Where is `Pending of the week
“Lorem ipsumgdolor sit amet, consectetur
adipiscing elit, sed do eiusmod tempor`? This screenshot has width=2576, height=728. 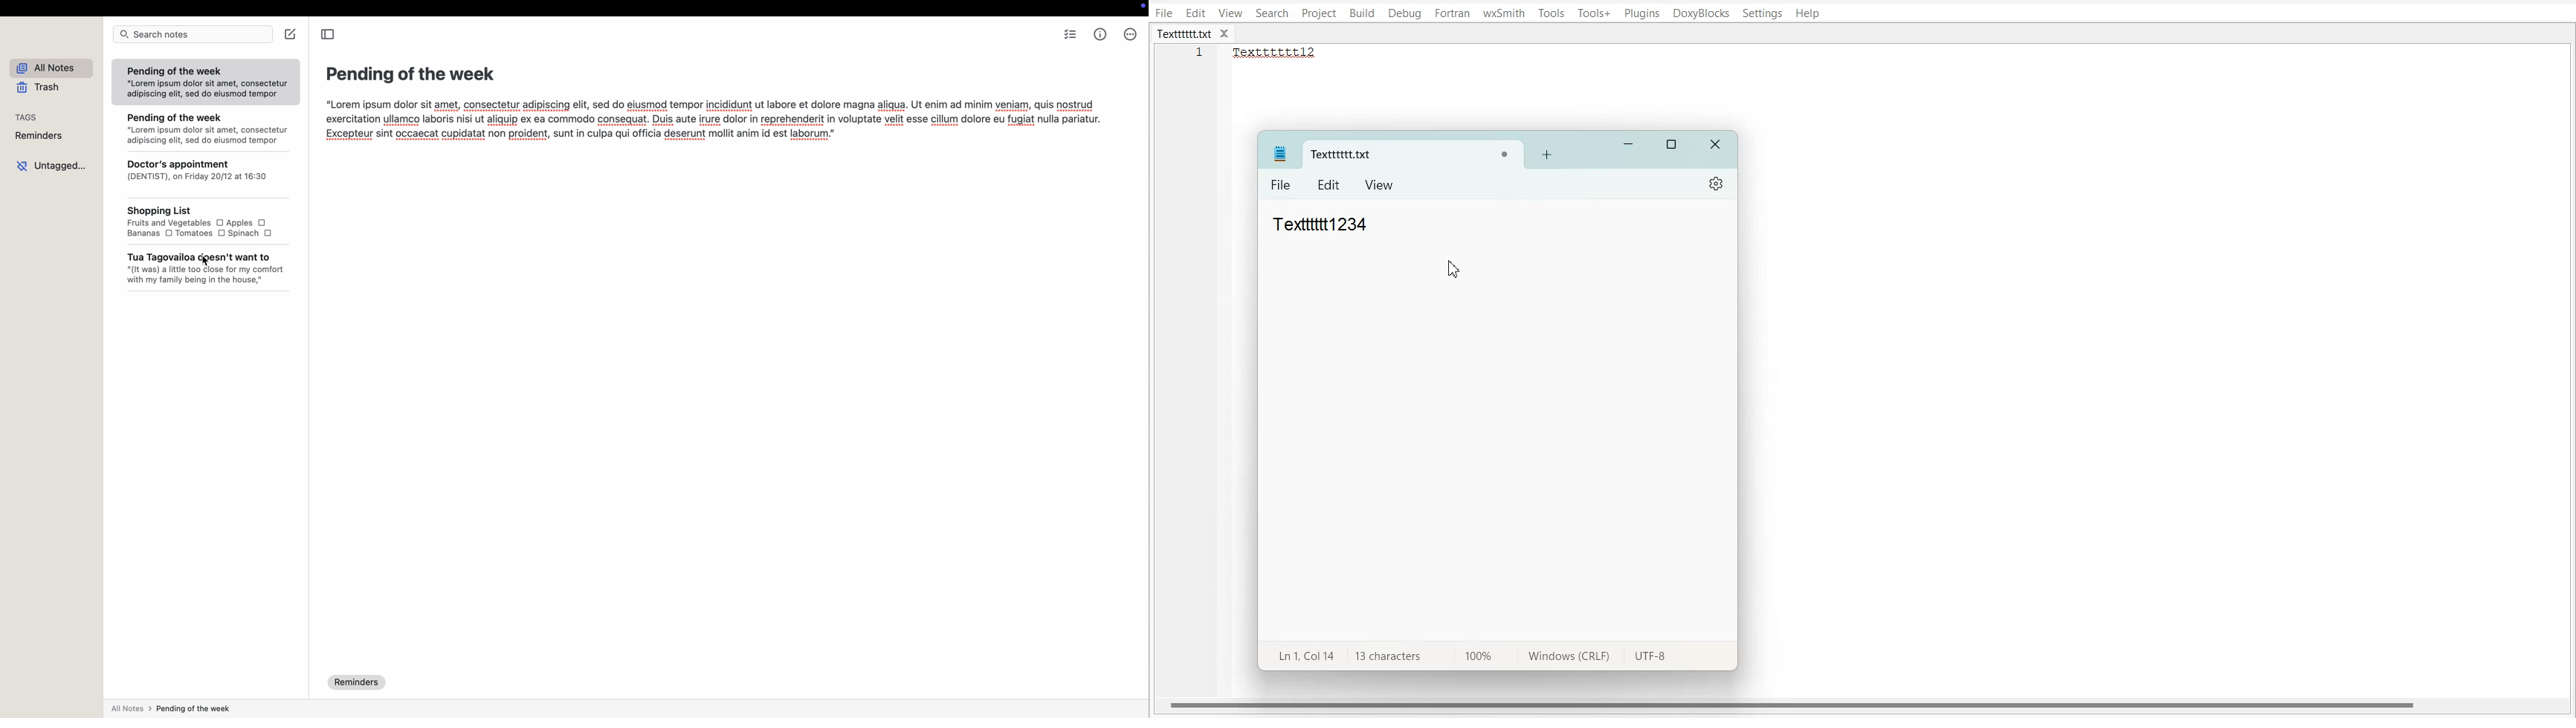 Pending of the week
“Lorem ipsumgdolor sit amet, consectetur
adipiscing elit, sed do eiusmod tempor is located at coordinates (206, 83).